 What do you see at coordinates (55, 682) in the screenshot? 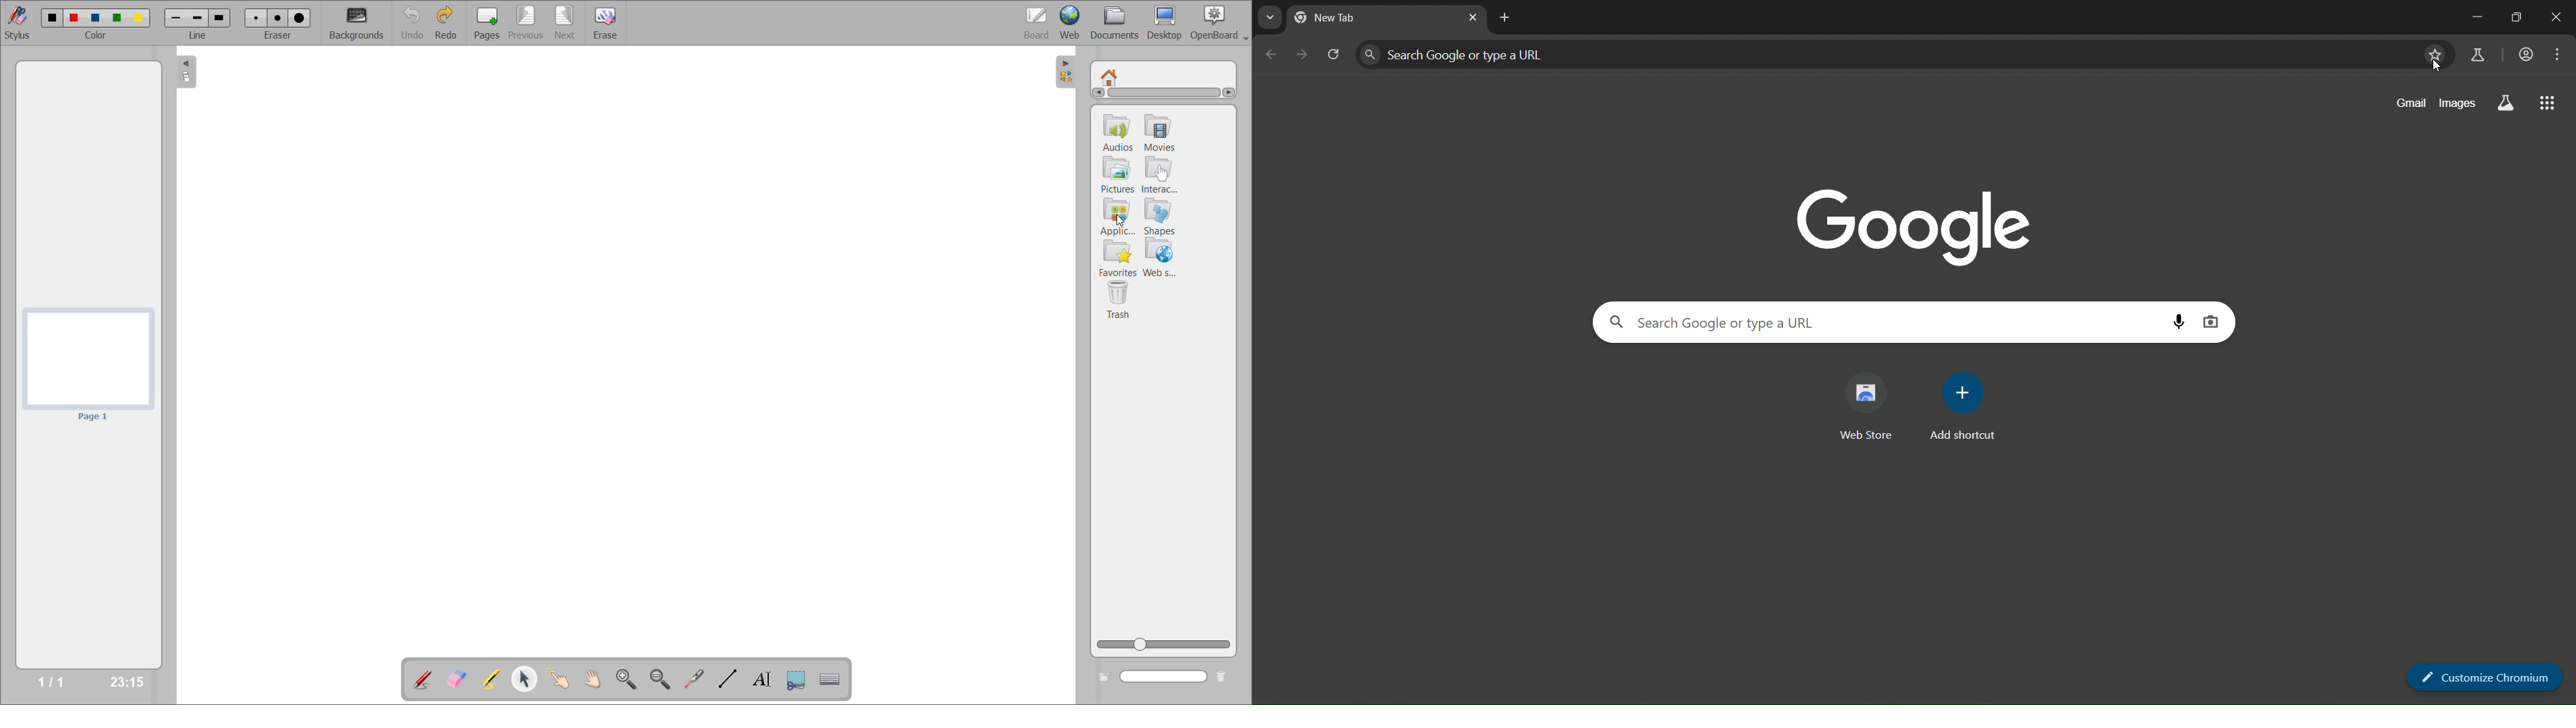
I see `1/1` at bounding box center [55, 682].